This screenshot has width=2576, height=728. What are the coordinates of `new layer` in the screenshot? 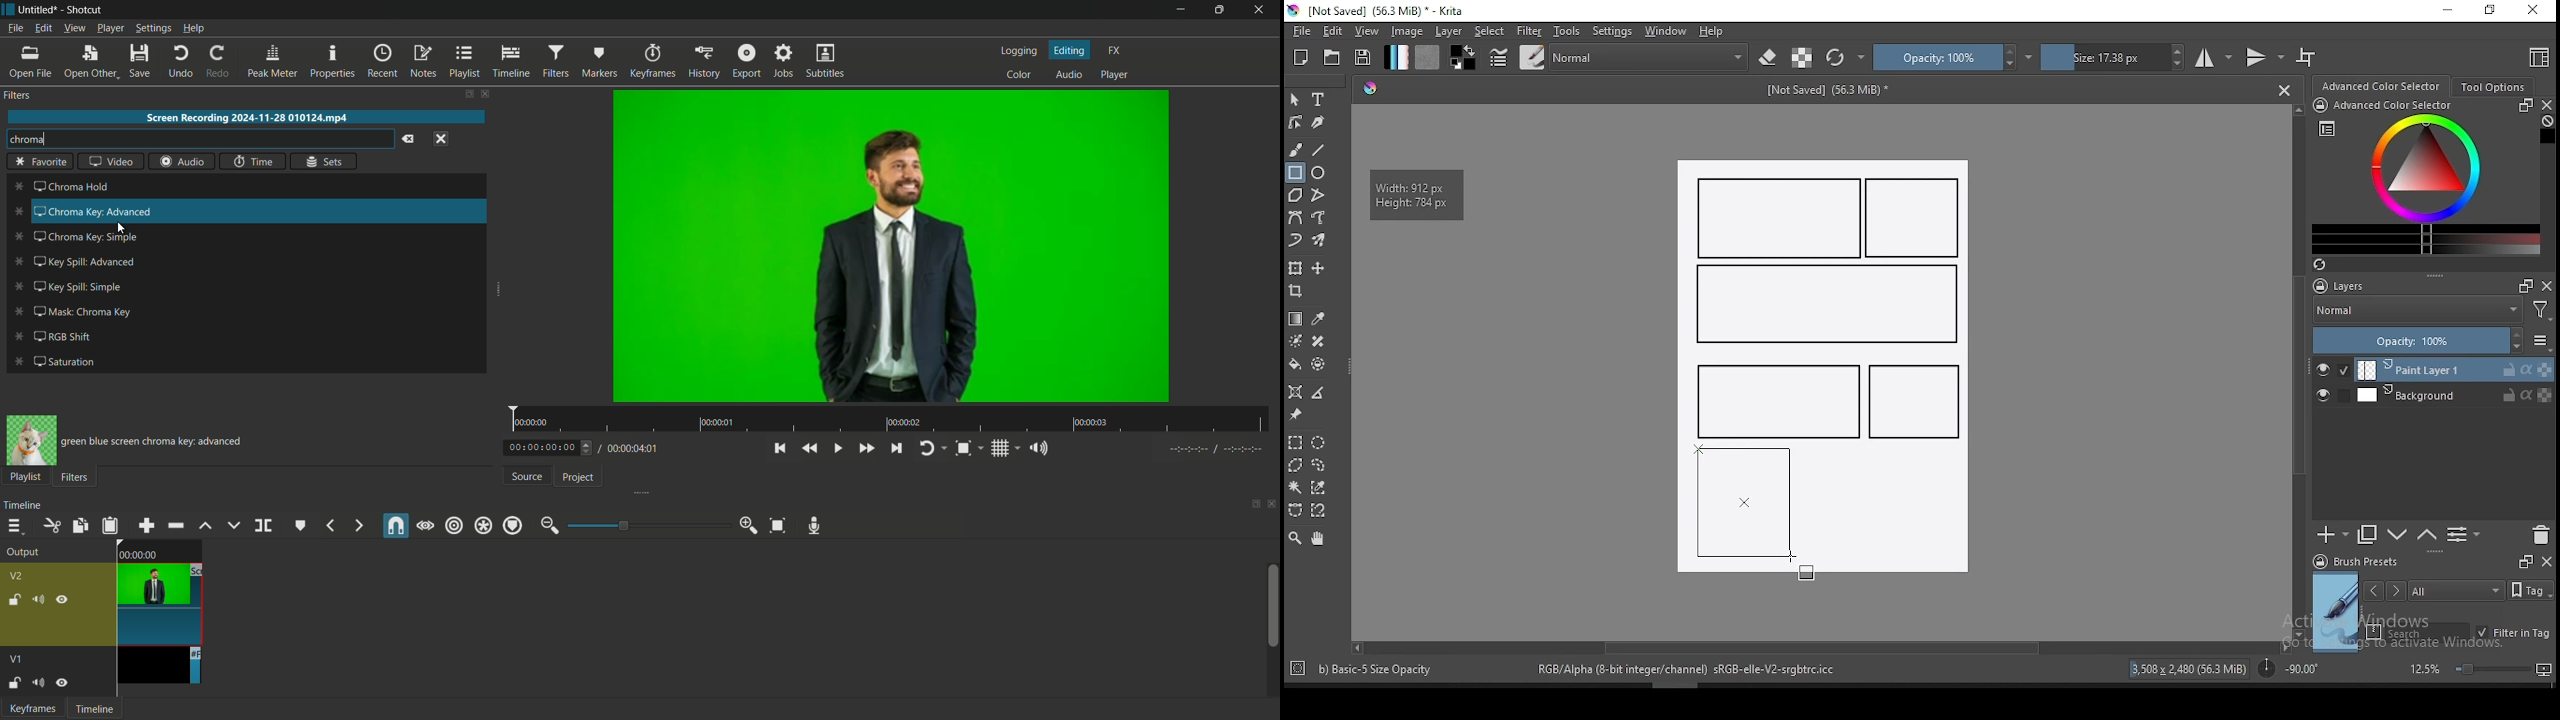 It's located at (2333, 534).